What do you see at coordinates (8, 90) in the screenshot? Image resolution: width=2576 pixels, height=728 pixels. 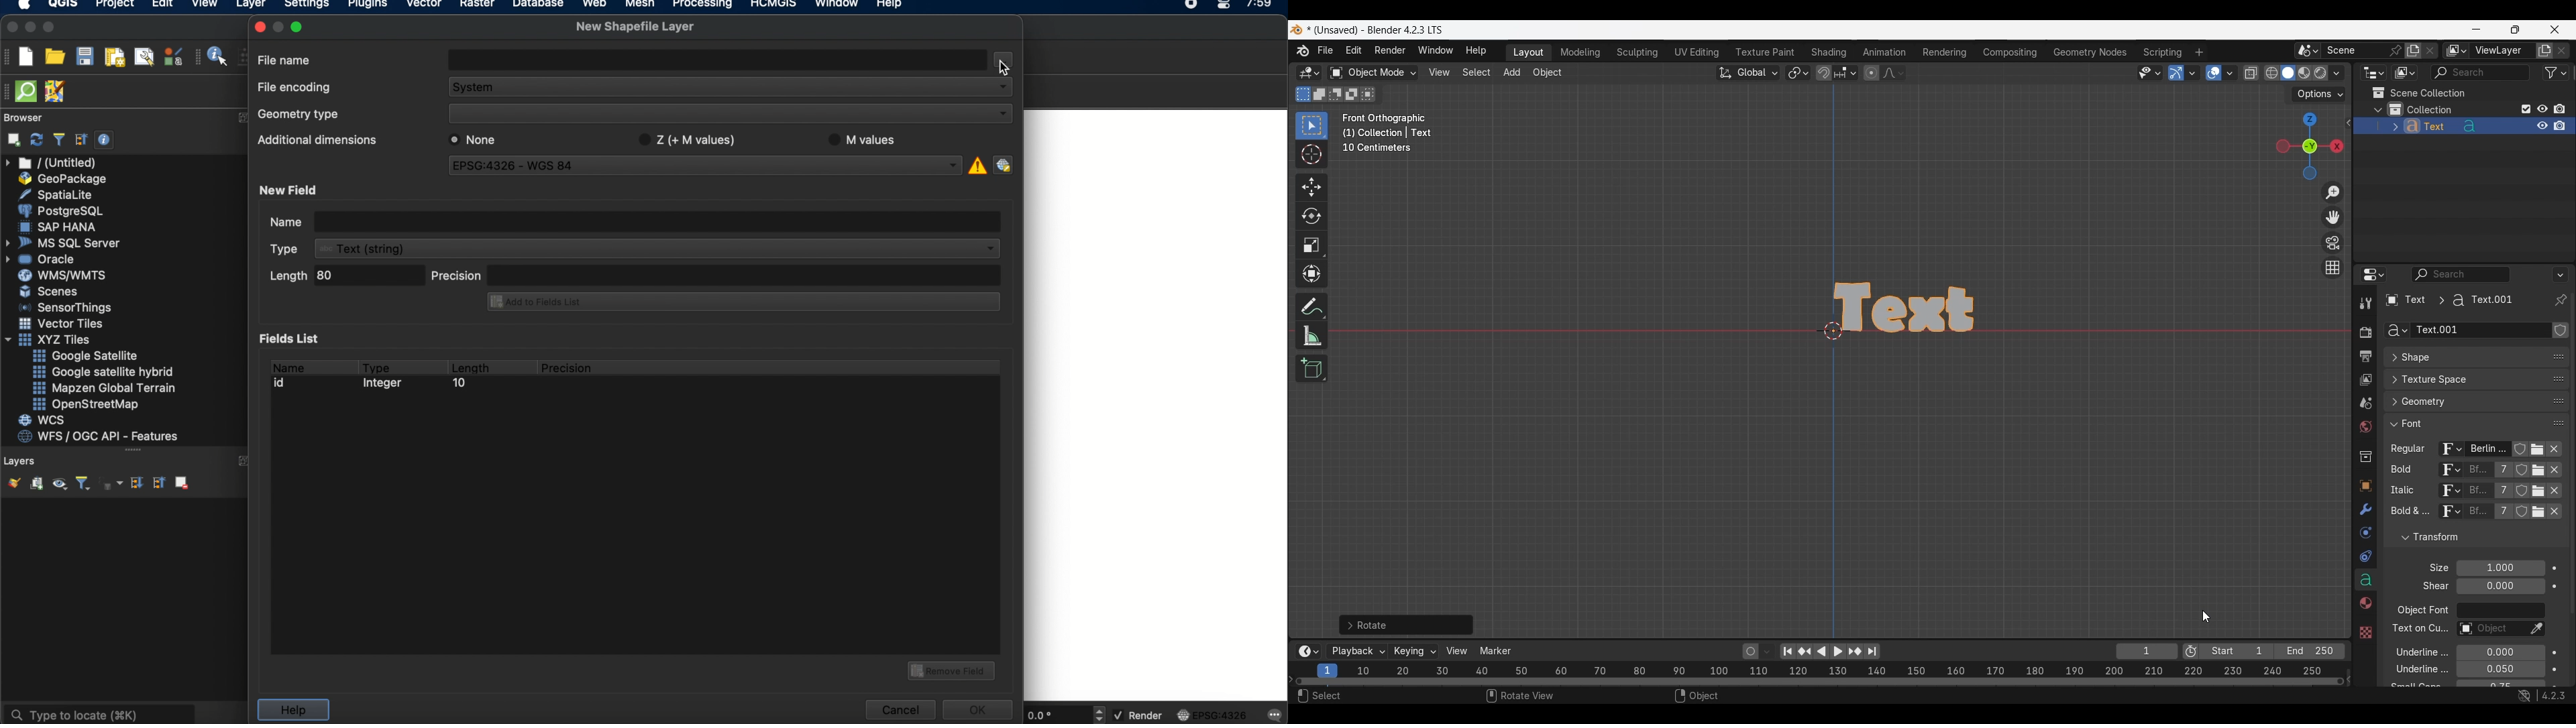 I see `hidden toolbar` at bounding box center [8, 90].